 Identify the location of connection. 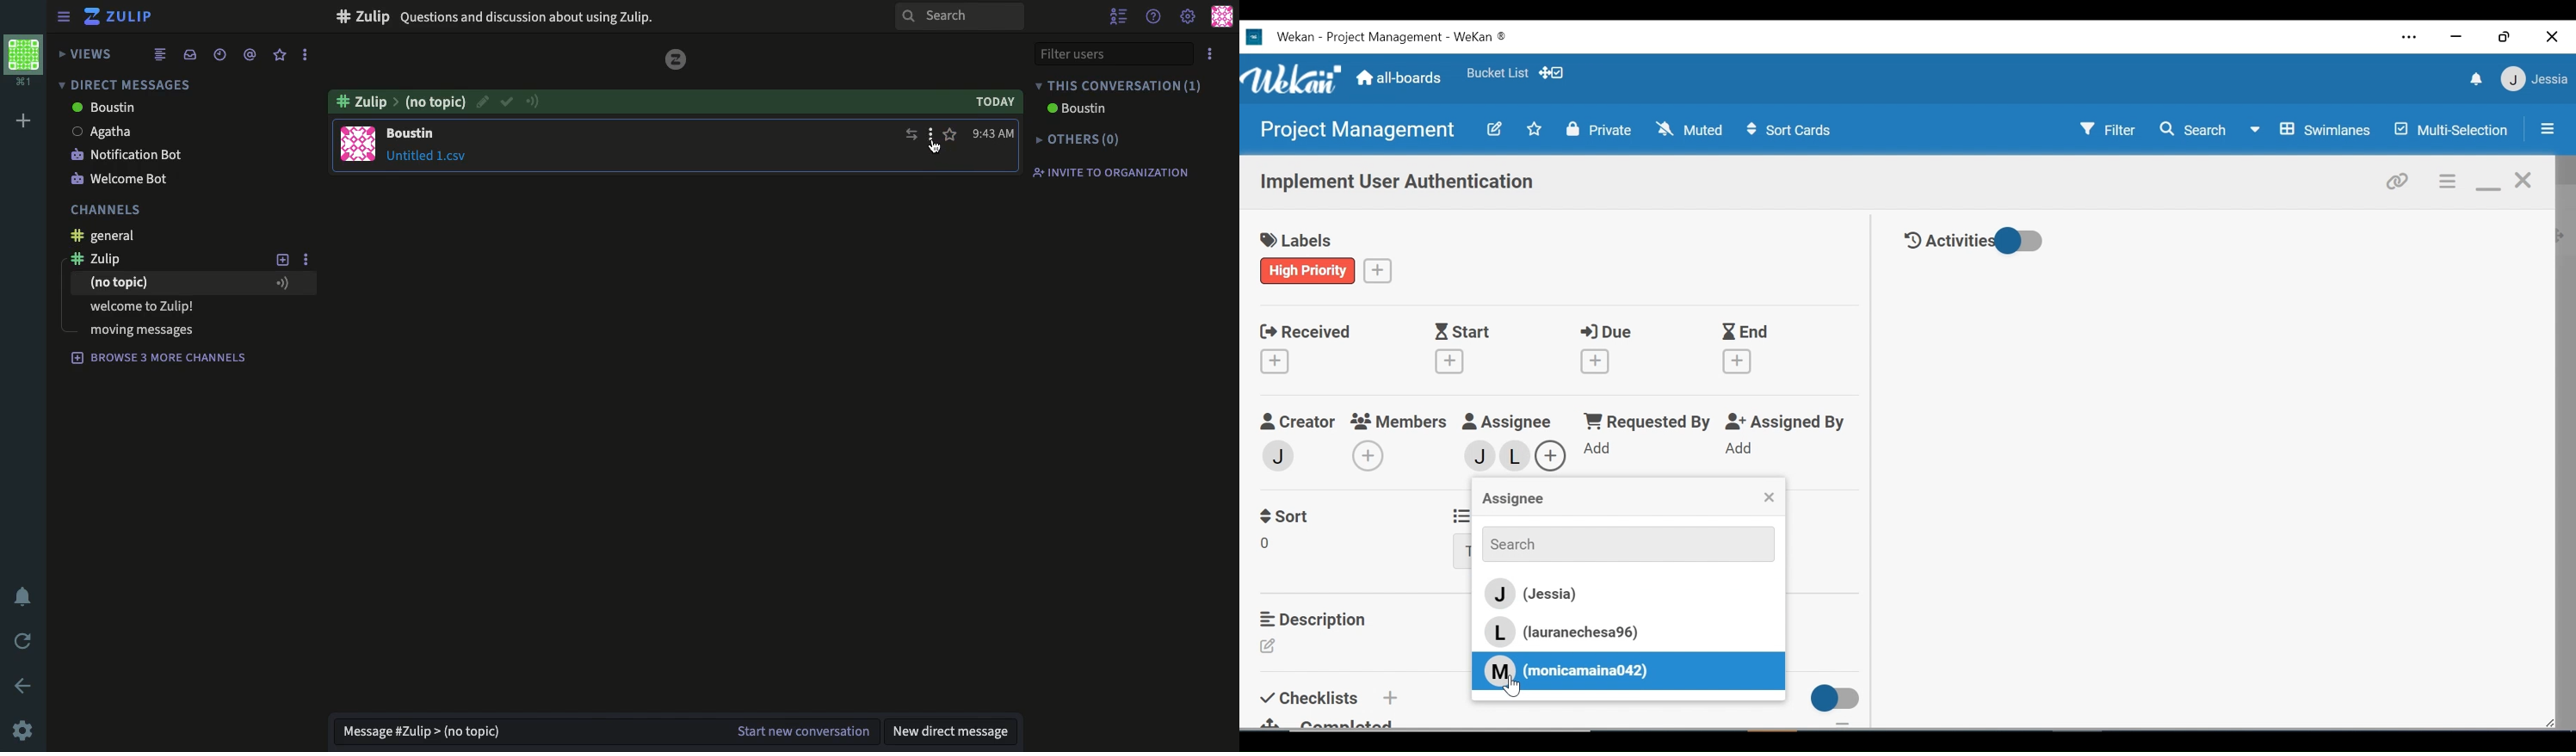
(537, 102).